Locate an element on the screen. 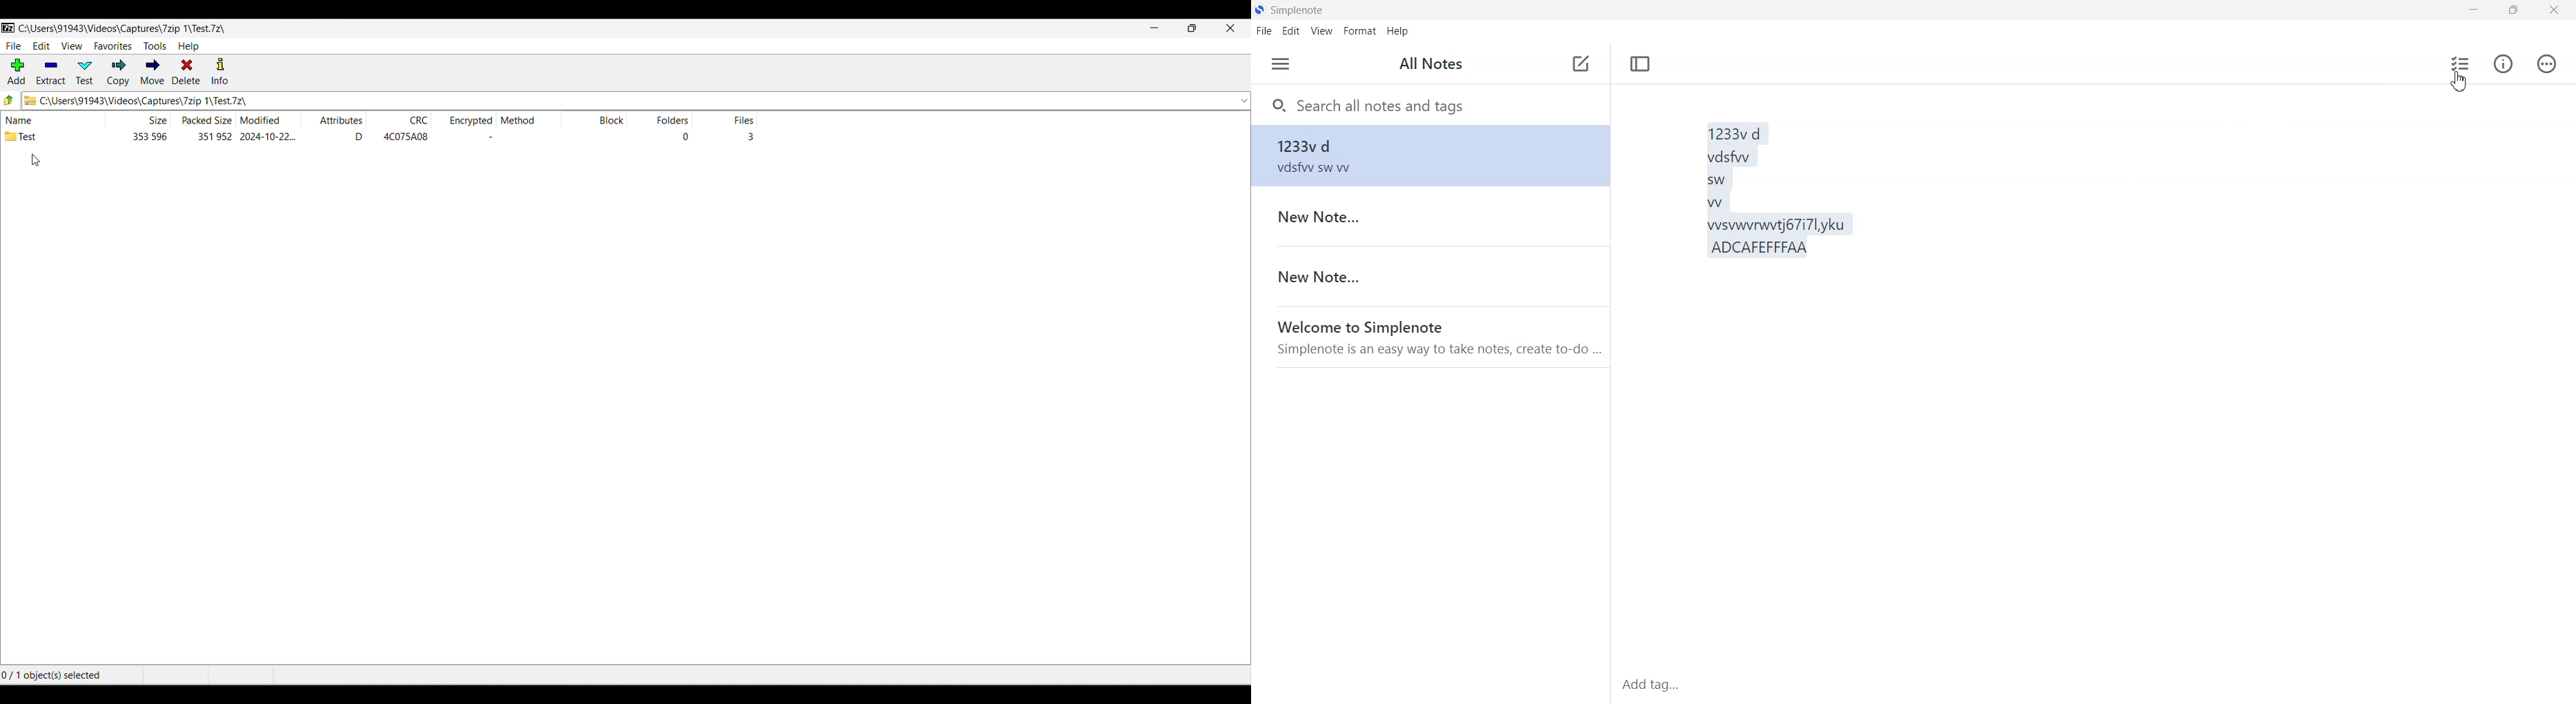  Test is located at coordinates (85, 72).